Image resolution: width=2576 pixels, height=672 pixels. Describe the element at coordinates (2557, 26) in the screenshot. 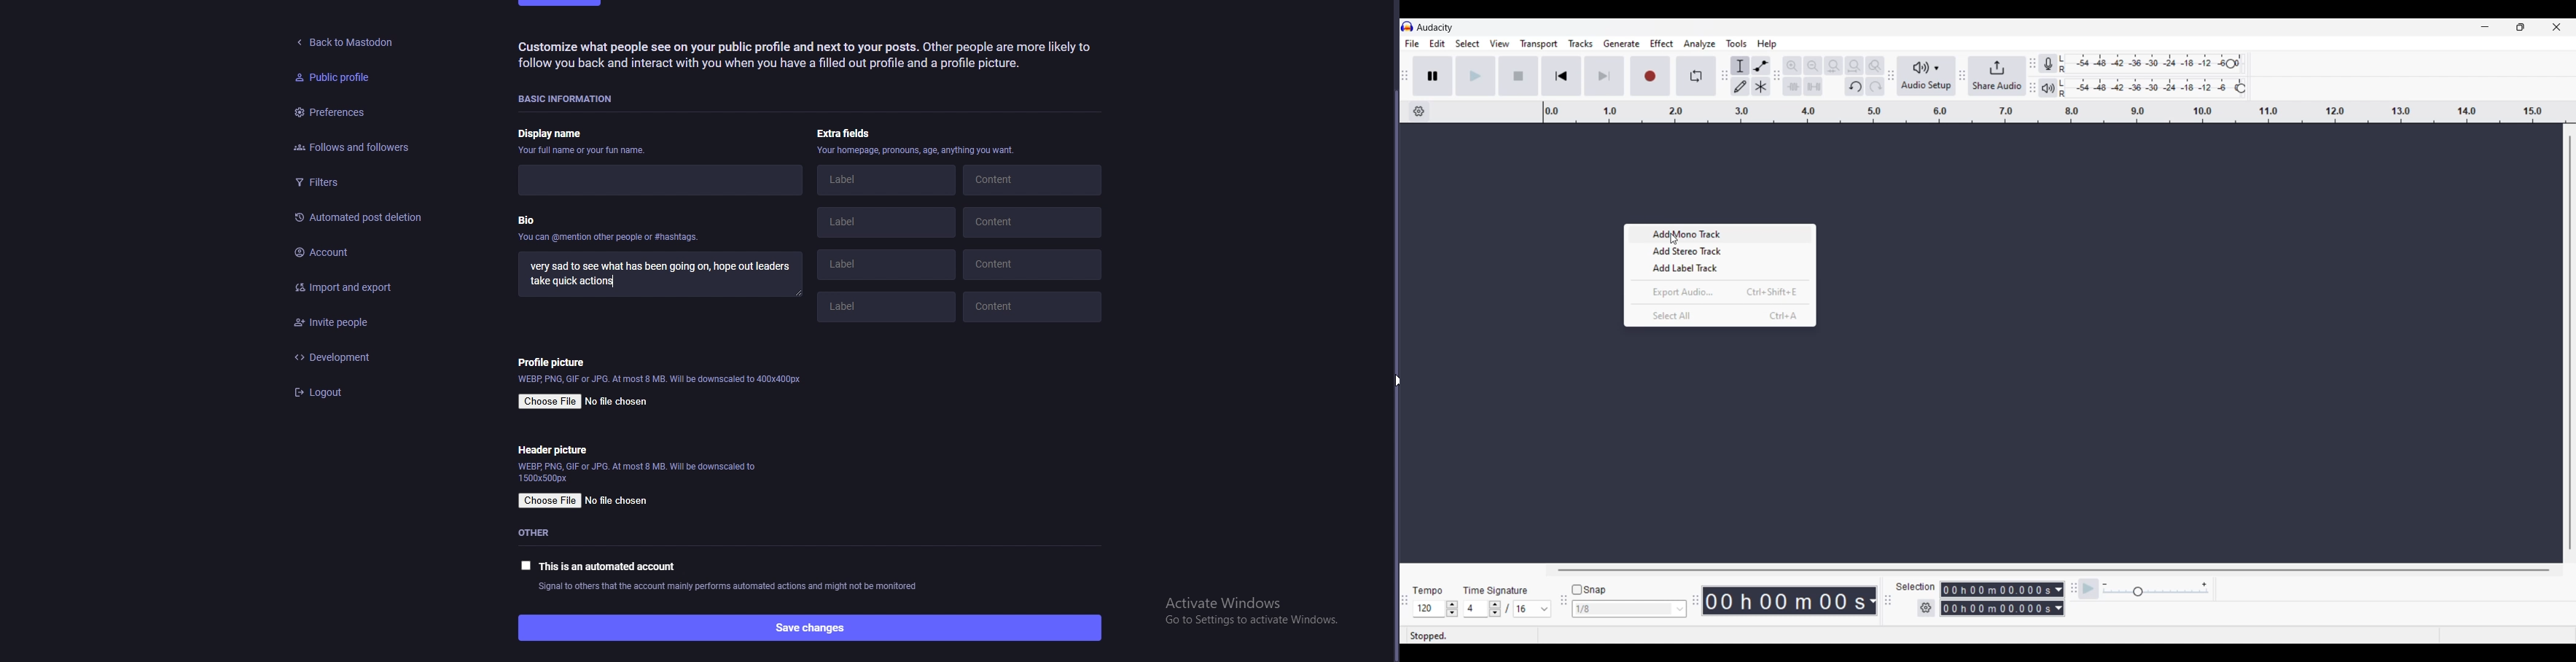

I see `Close interface` at that location.